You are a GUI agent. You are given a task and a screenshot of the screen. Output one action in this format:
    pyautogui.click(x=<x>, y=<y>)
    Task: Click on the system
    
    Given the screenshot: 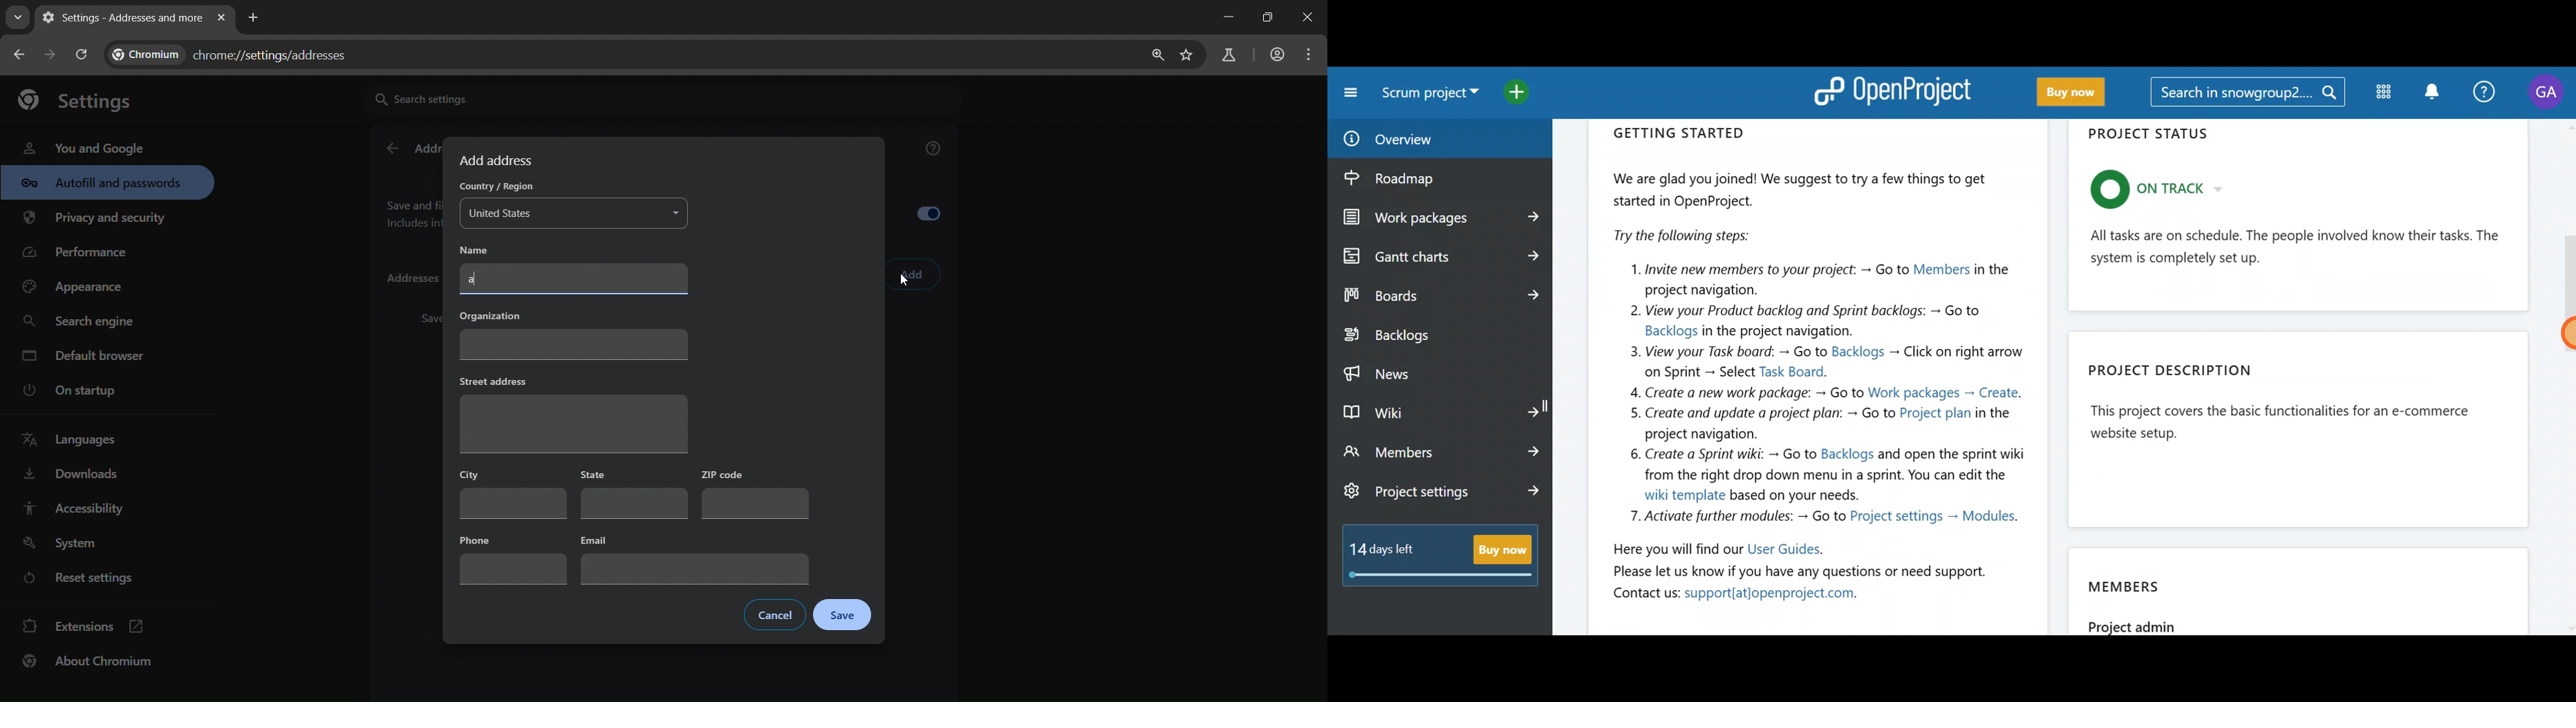 What is the action you would take?
    pyautogui.click(x=63, y=544)
    